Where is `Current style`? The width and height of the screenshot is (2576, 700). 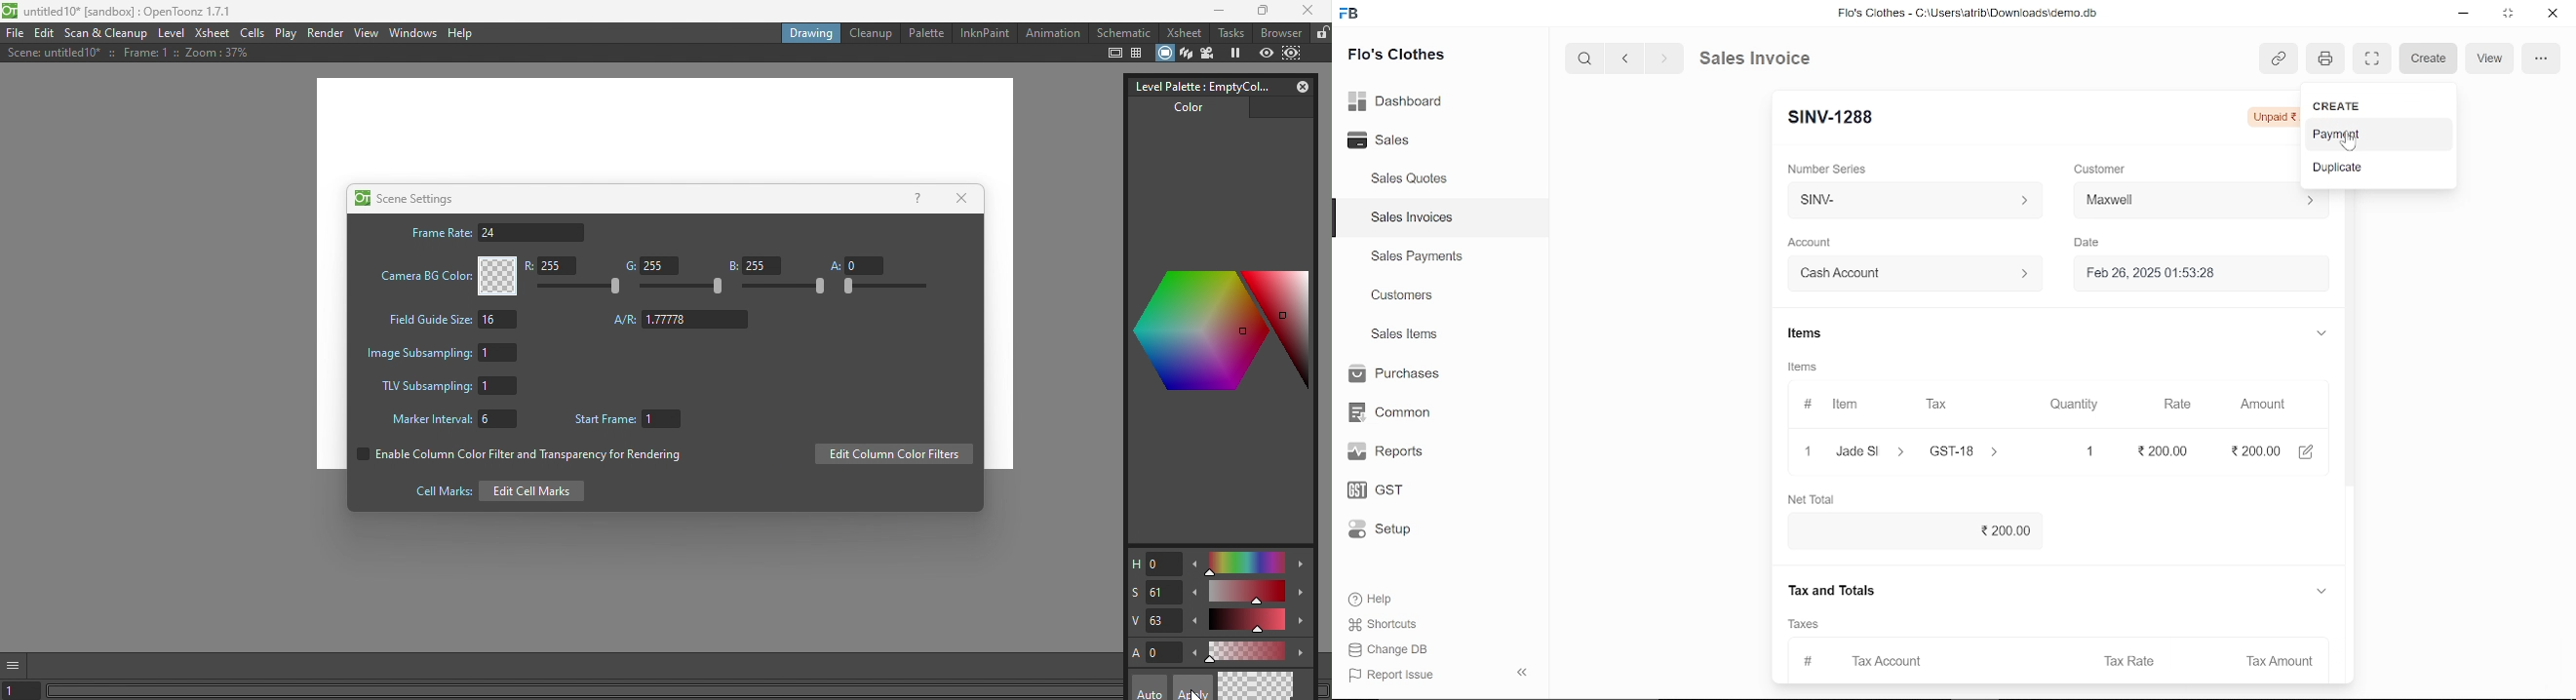
Current style is located at coordinates (1237, 686).